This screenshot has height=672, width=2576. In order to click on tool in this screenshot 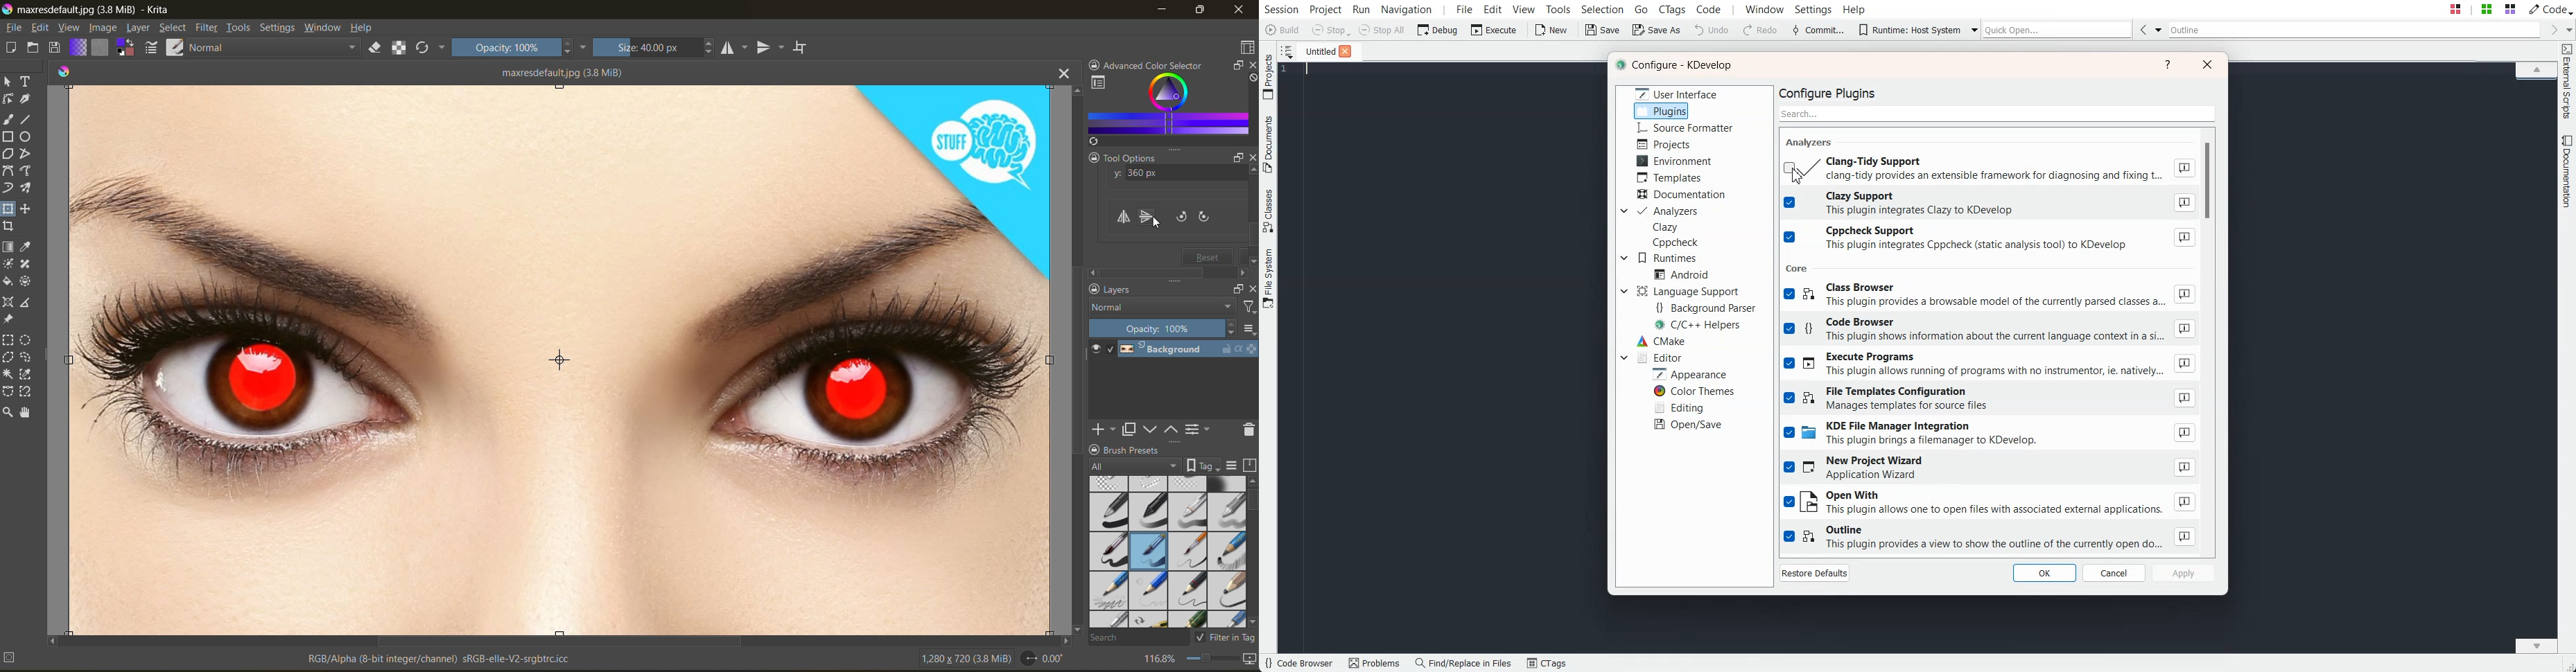, I will do `click(8, 319)`.